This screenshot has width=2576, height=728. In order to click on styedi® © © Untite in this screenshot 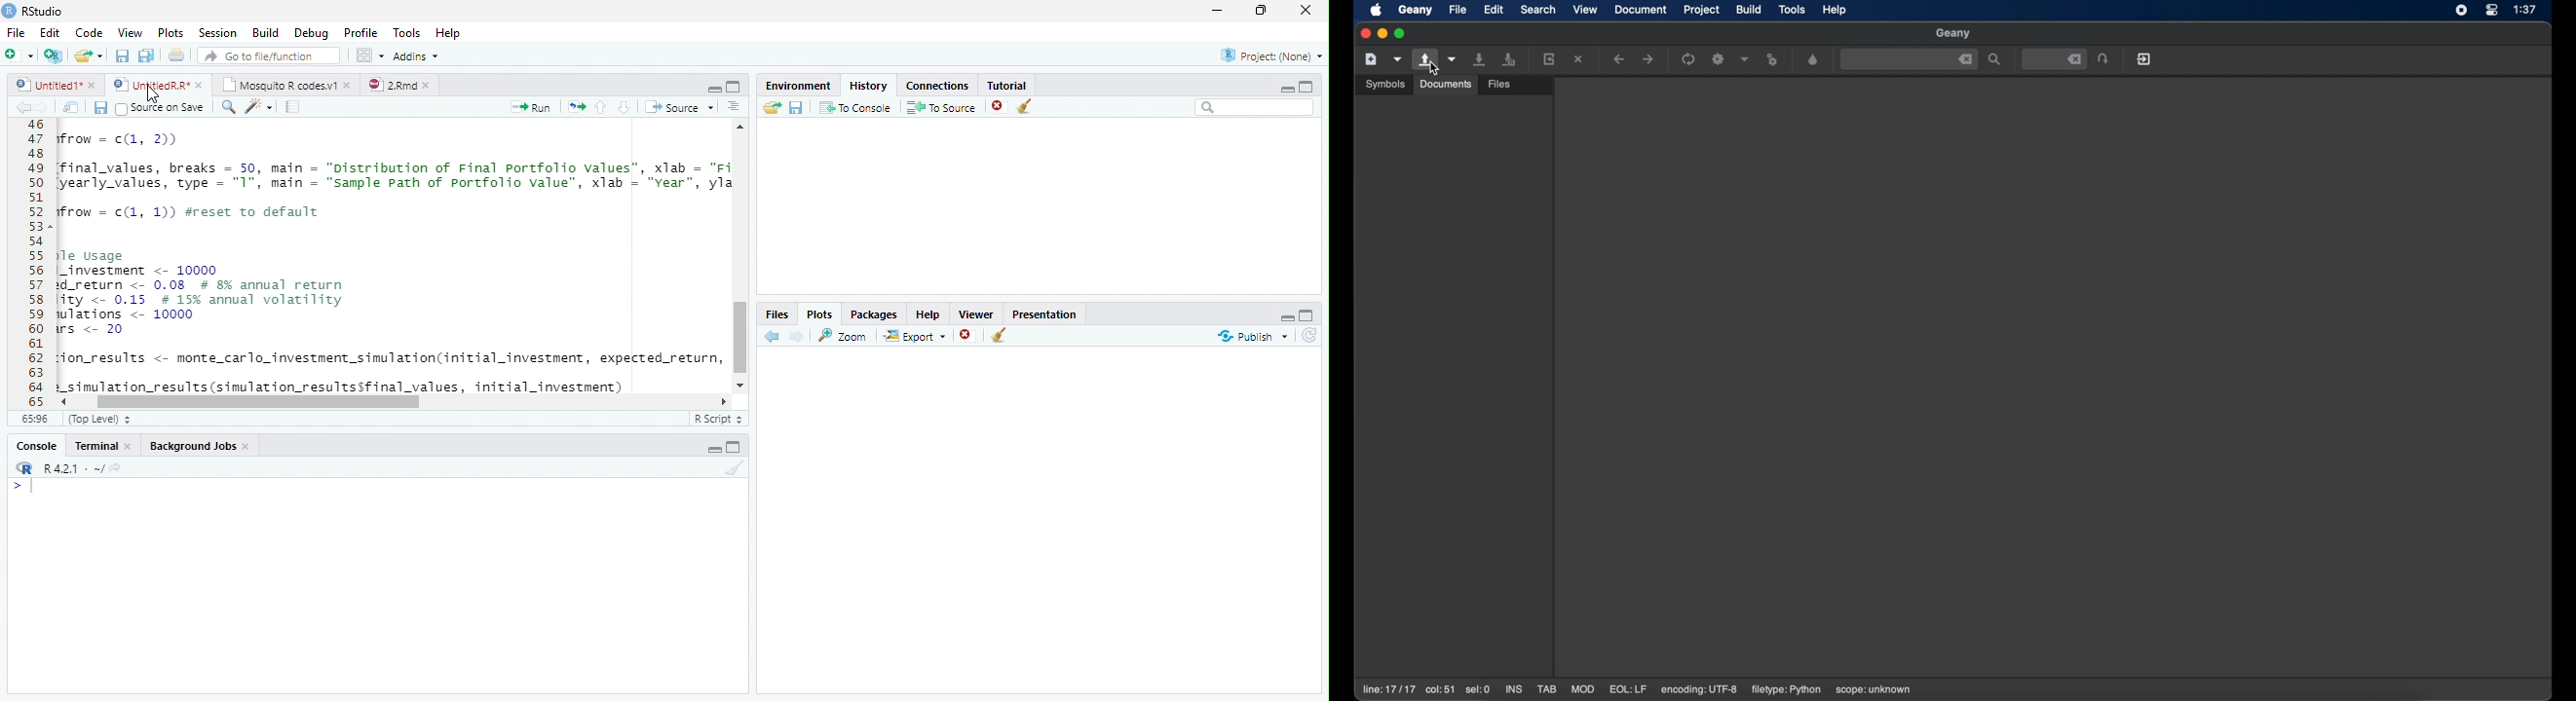, I will do `click(158, 85)`.